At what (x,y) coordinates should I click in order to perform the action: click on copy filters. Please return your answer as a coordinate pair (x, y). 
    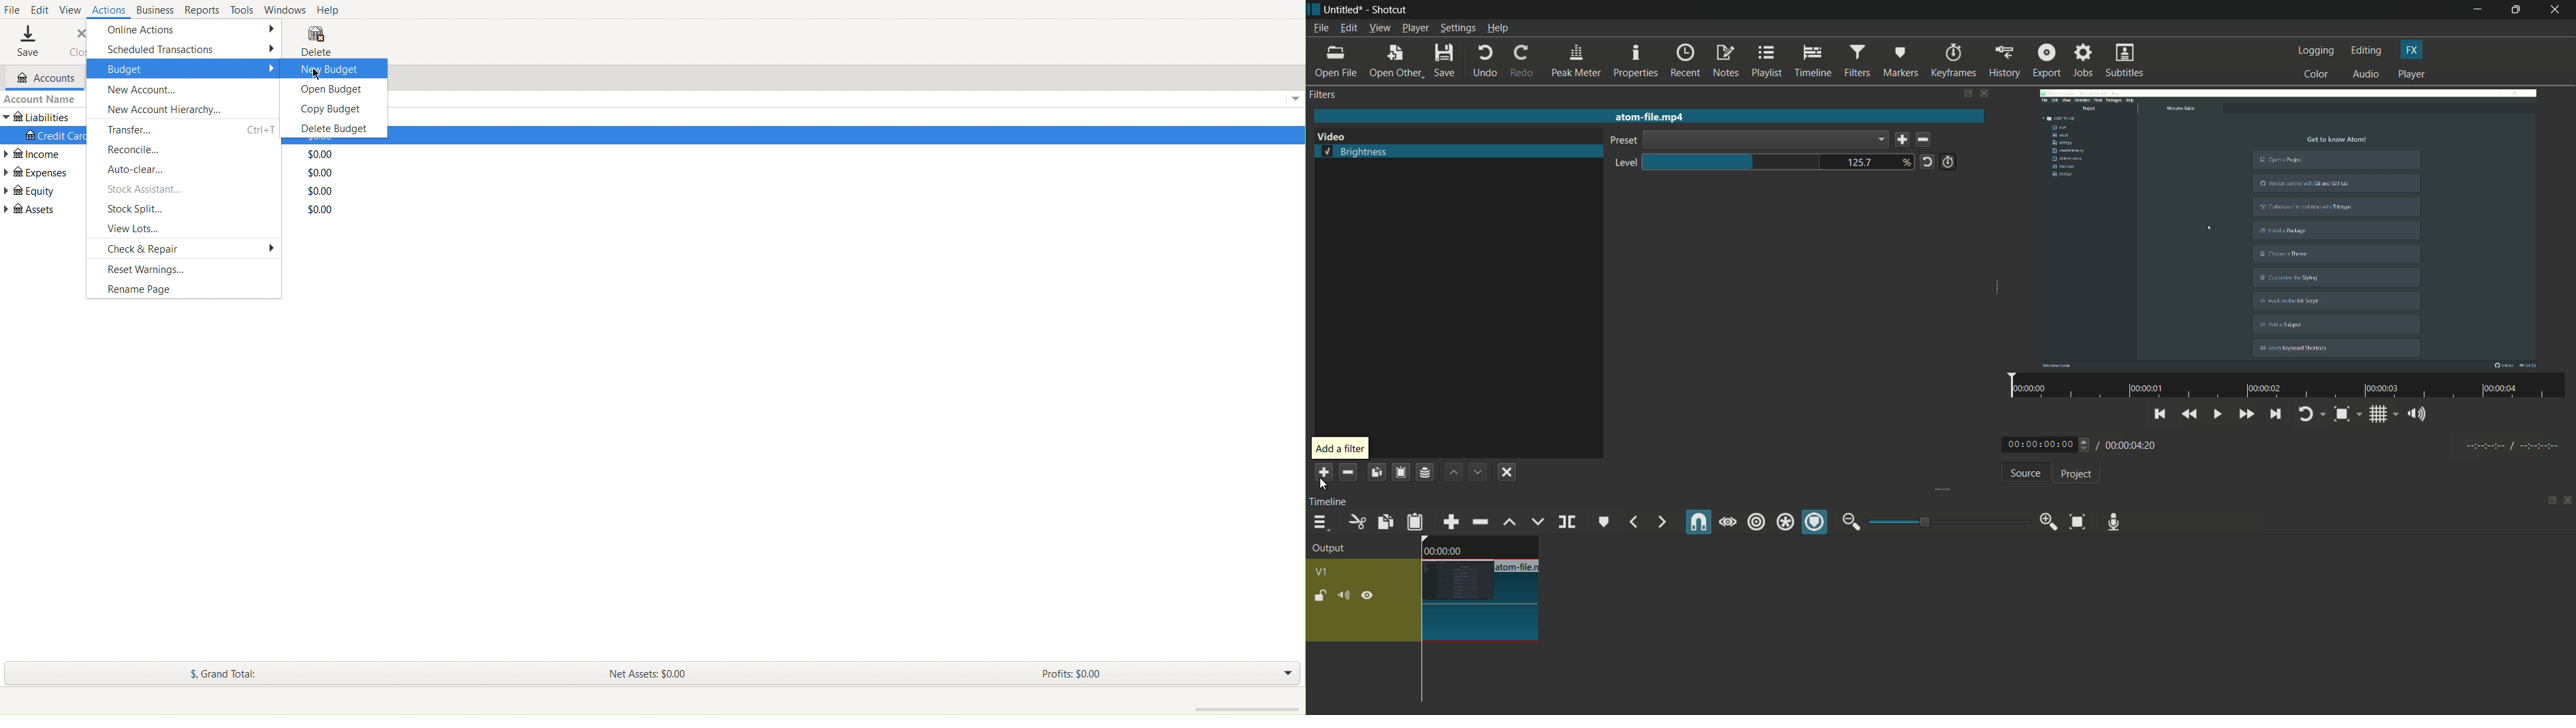
    Looking at the image, I should click on (1375, 472).